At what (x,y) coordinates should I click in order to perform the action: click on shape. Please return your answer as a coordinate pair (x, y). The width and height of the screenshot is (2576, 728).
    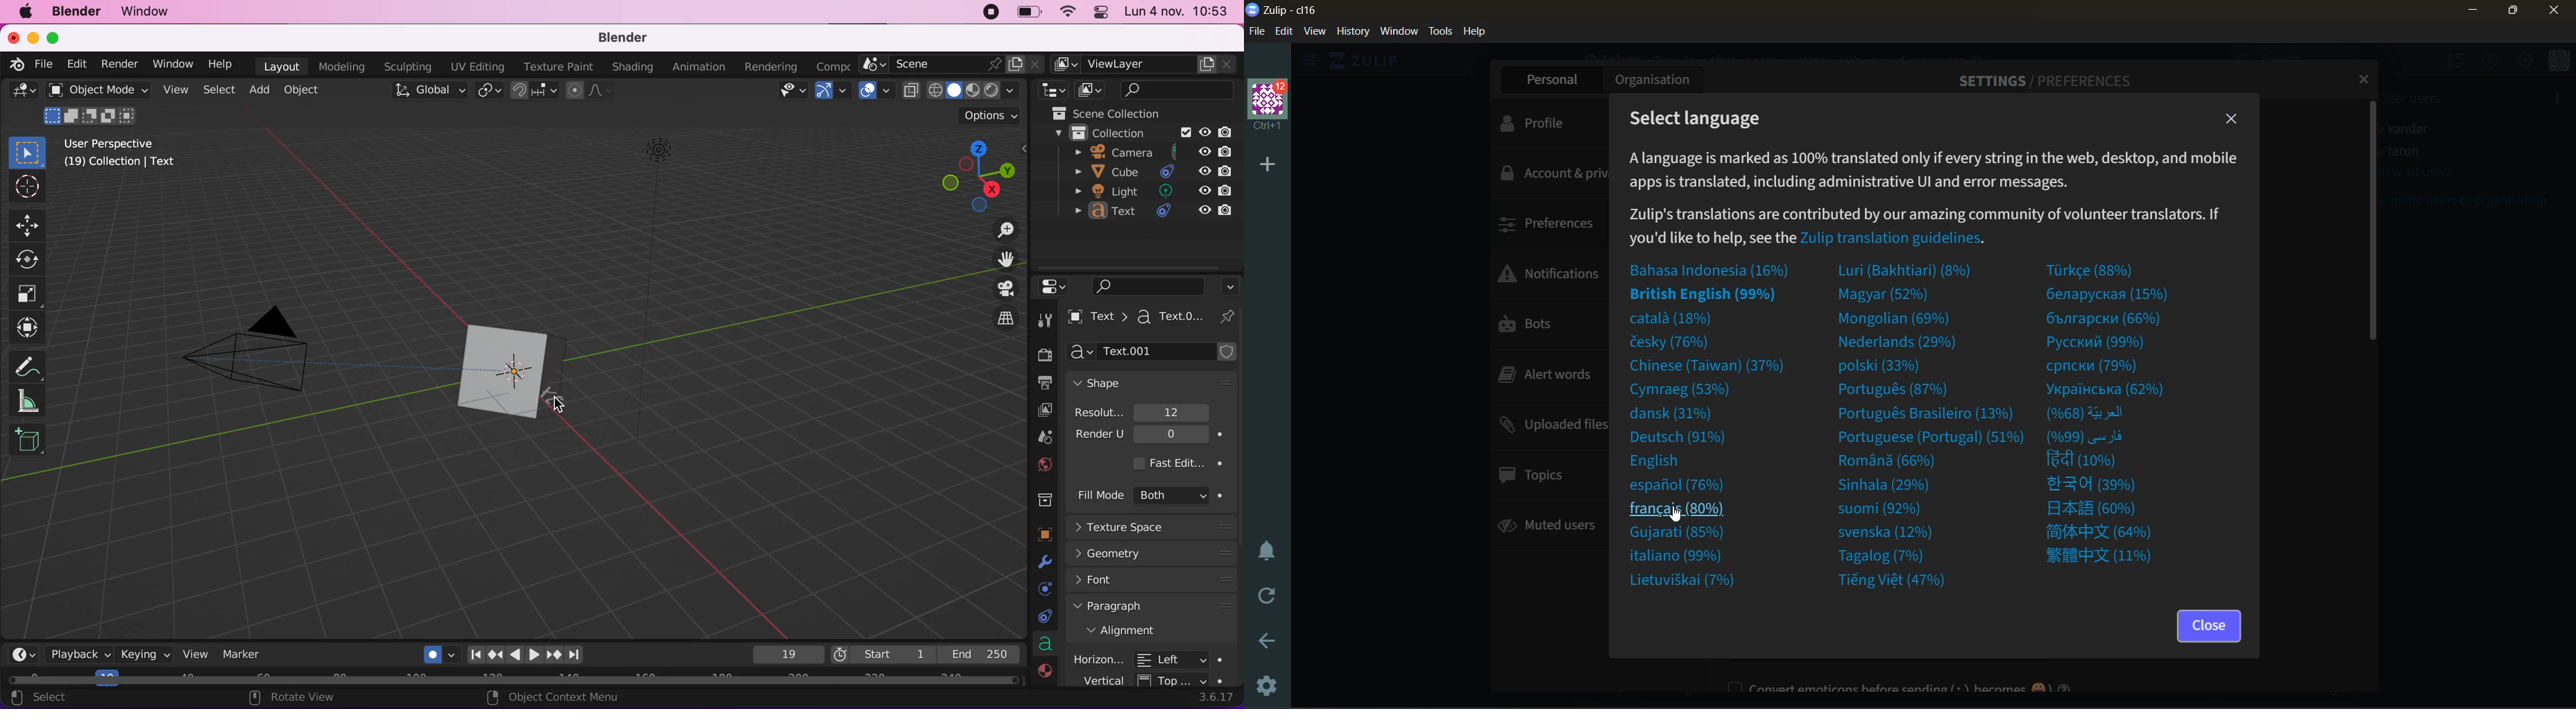
    Looking at the image, I should click on (1150, 383).